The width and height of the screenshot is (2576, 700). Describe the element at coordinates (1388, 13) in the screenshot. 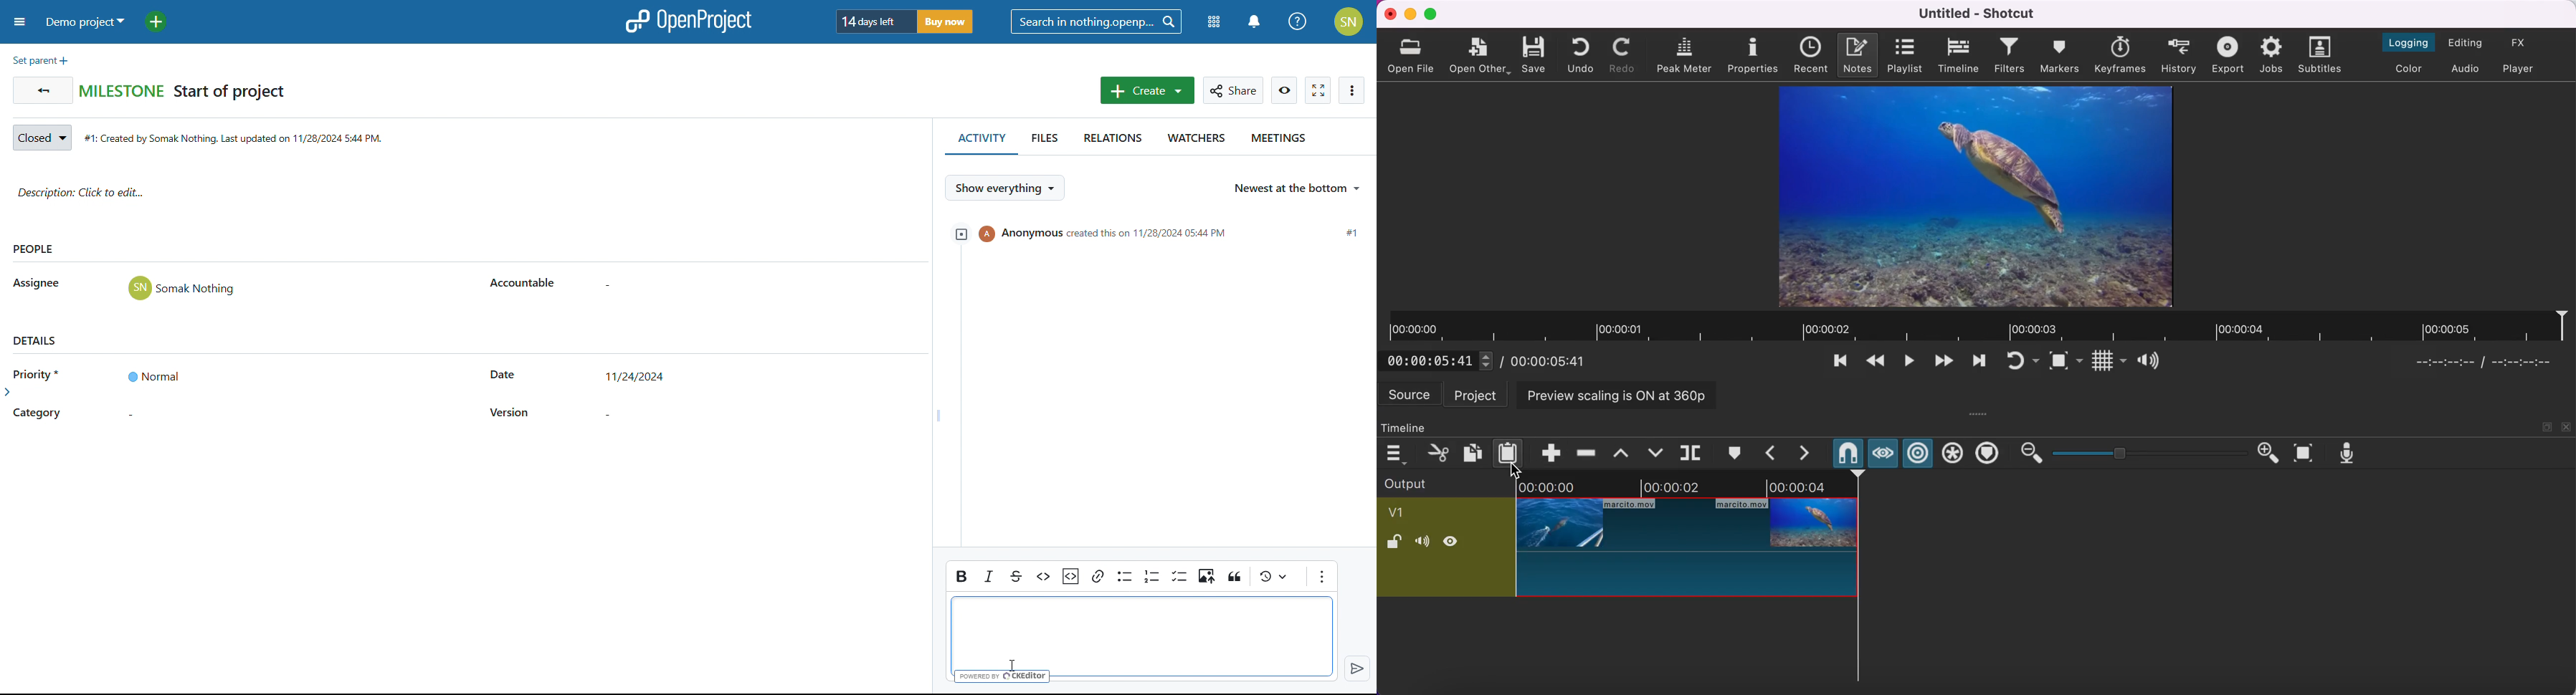

I see `close` at that location.